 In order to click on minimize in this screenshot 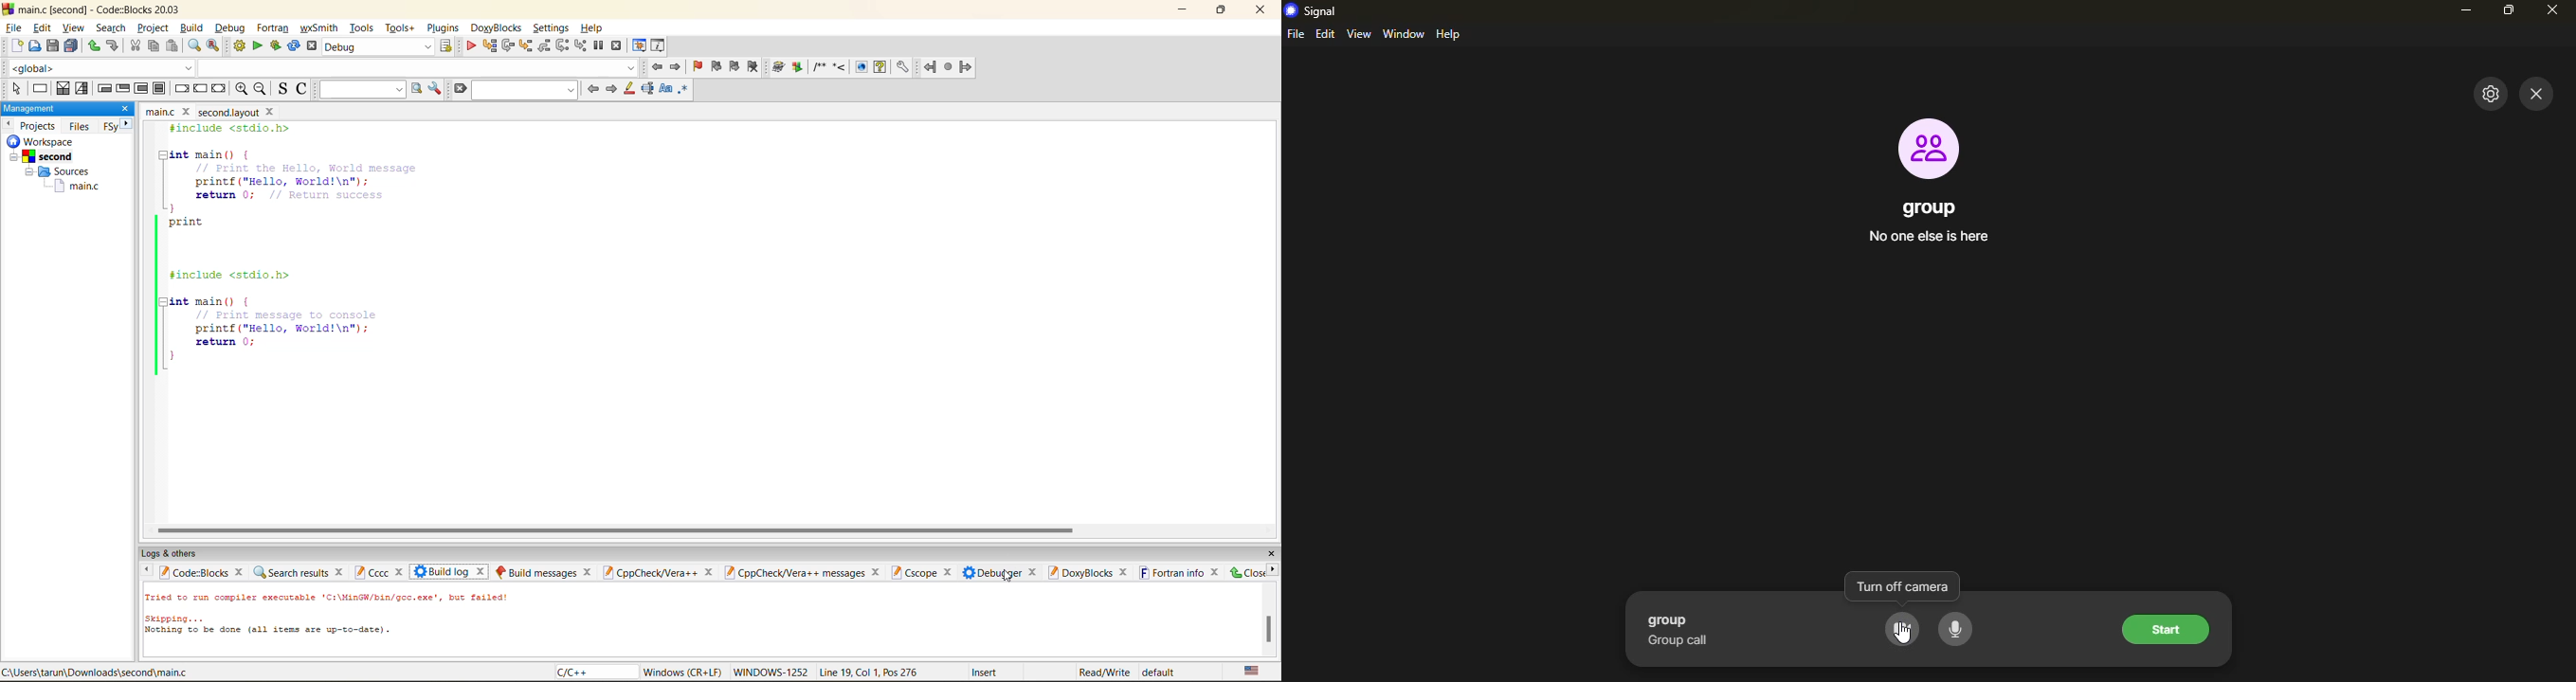, I will do `click(2465, 10)`.